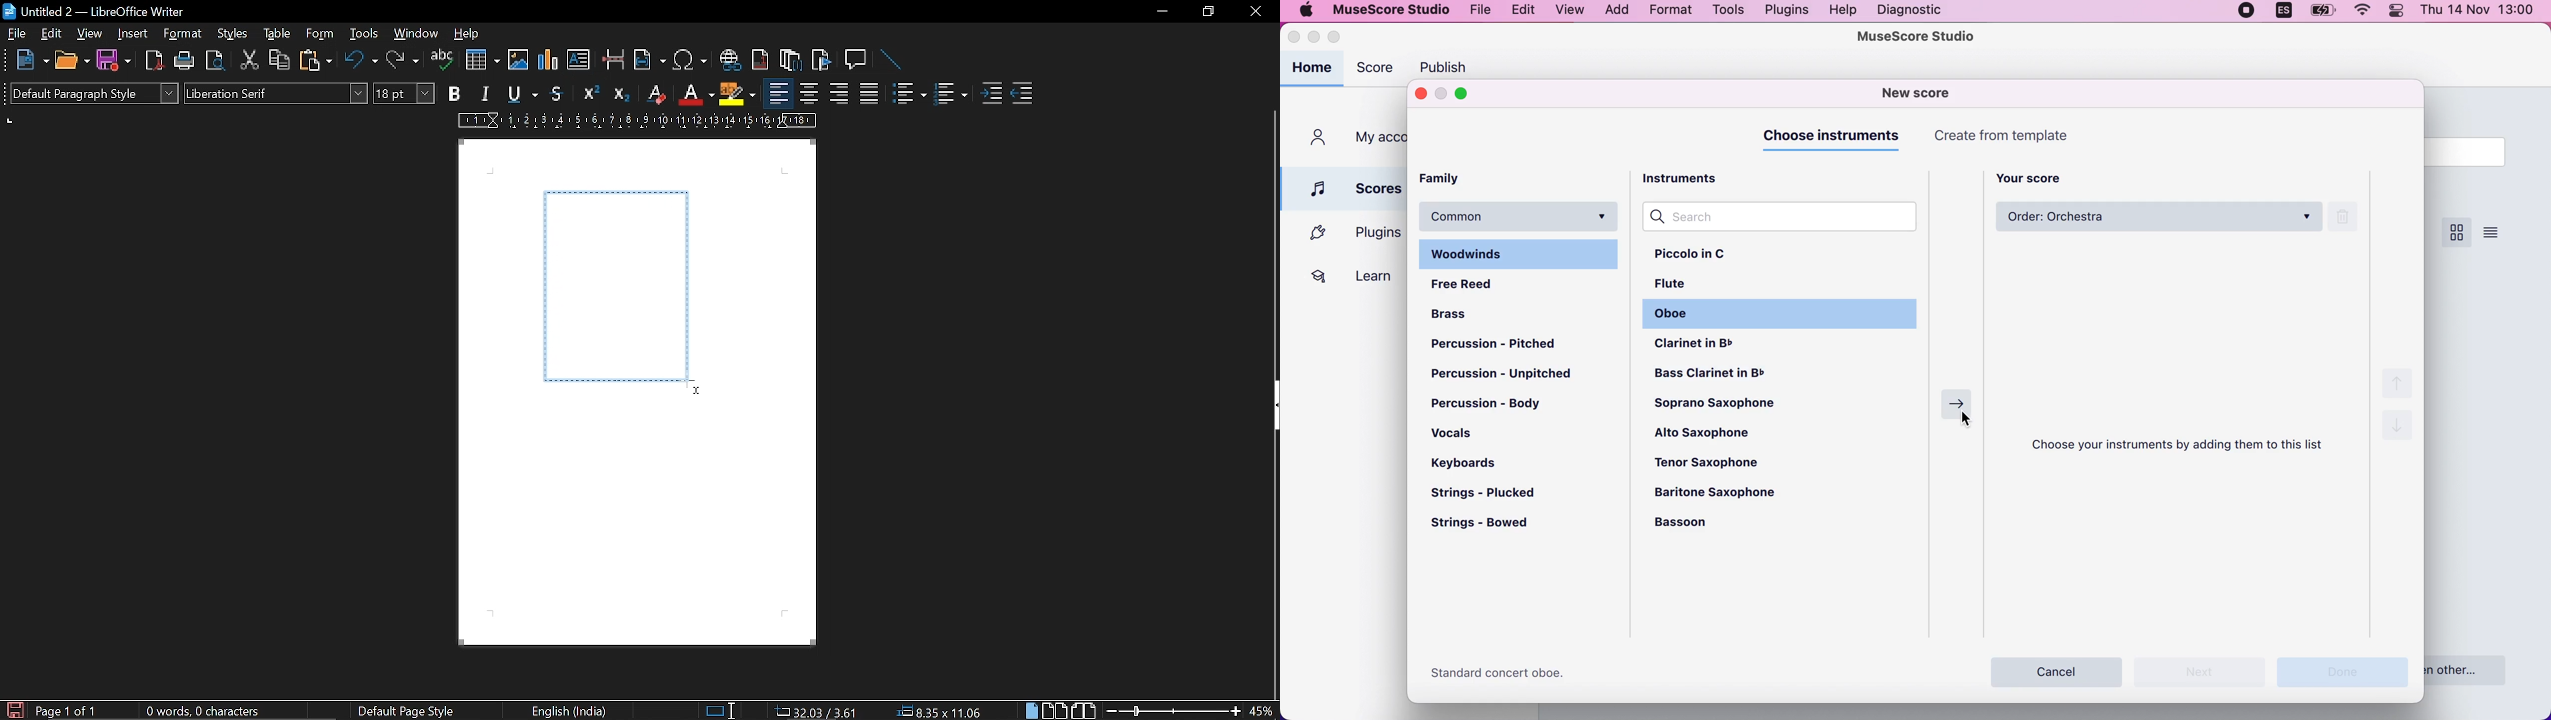 This screenshot has height=728, width=2576. Describe the element at coordinates (1615, 11) in the screenshot. I see `add` at that location.